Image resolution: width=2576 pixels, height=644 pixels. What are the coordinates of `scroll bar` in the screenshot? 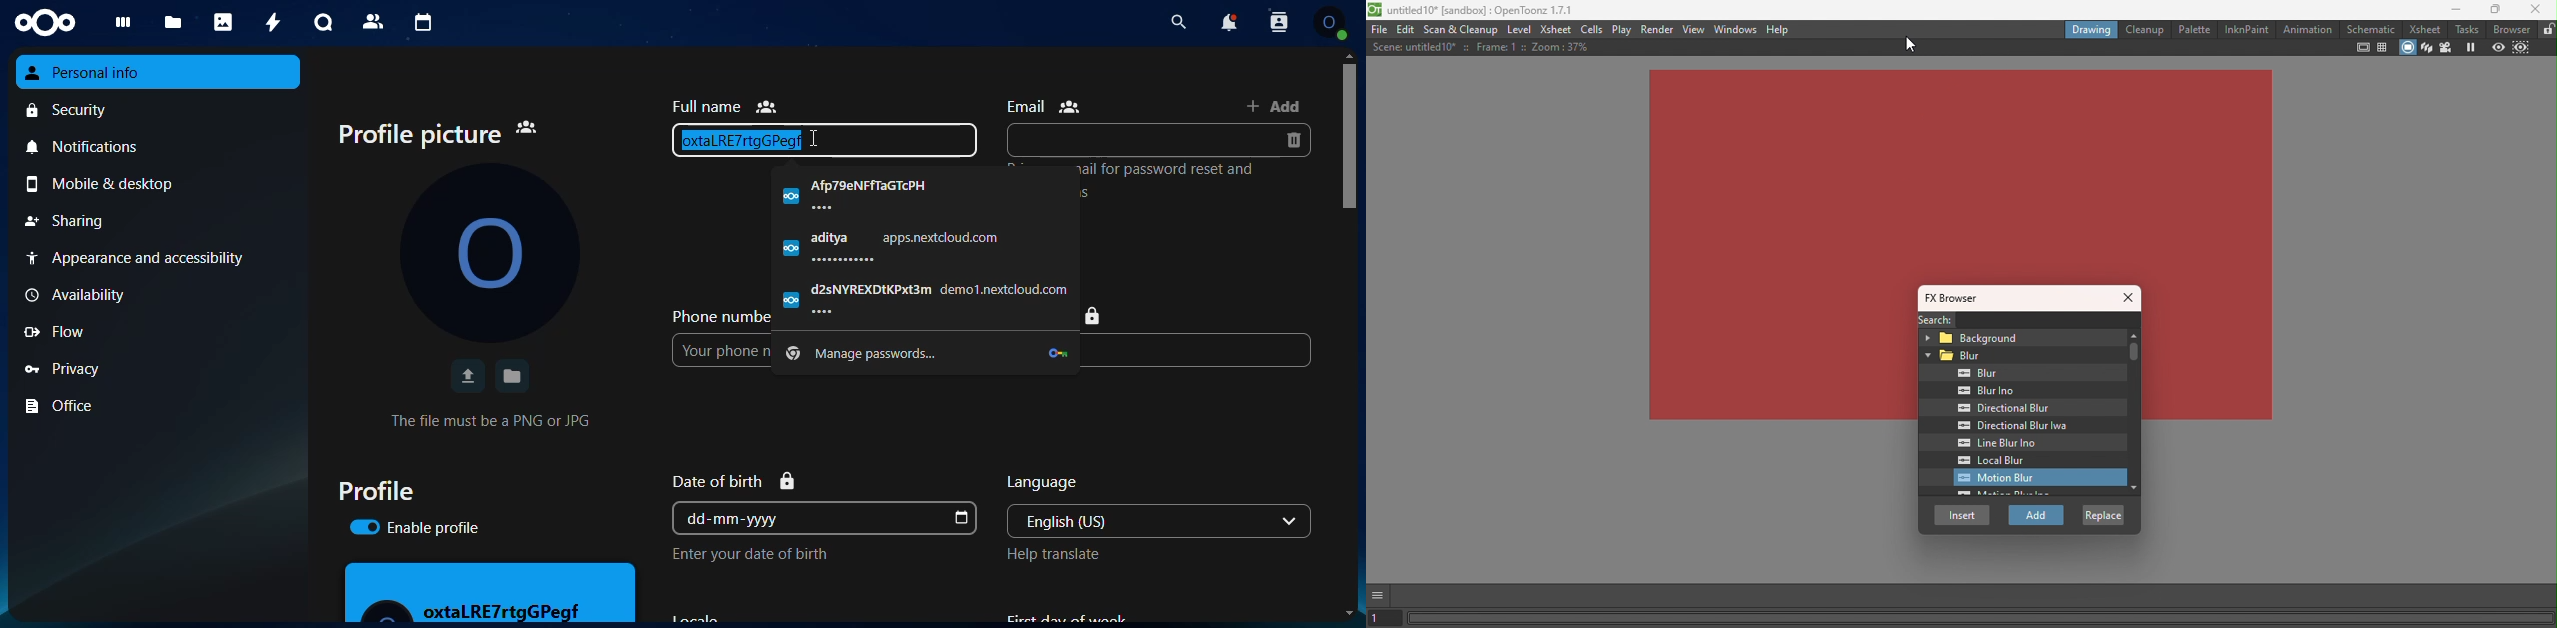 It's located at (1351, 267).